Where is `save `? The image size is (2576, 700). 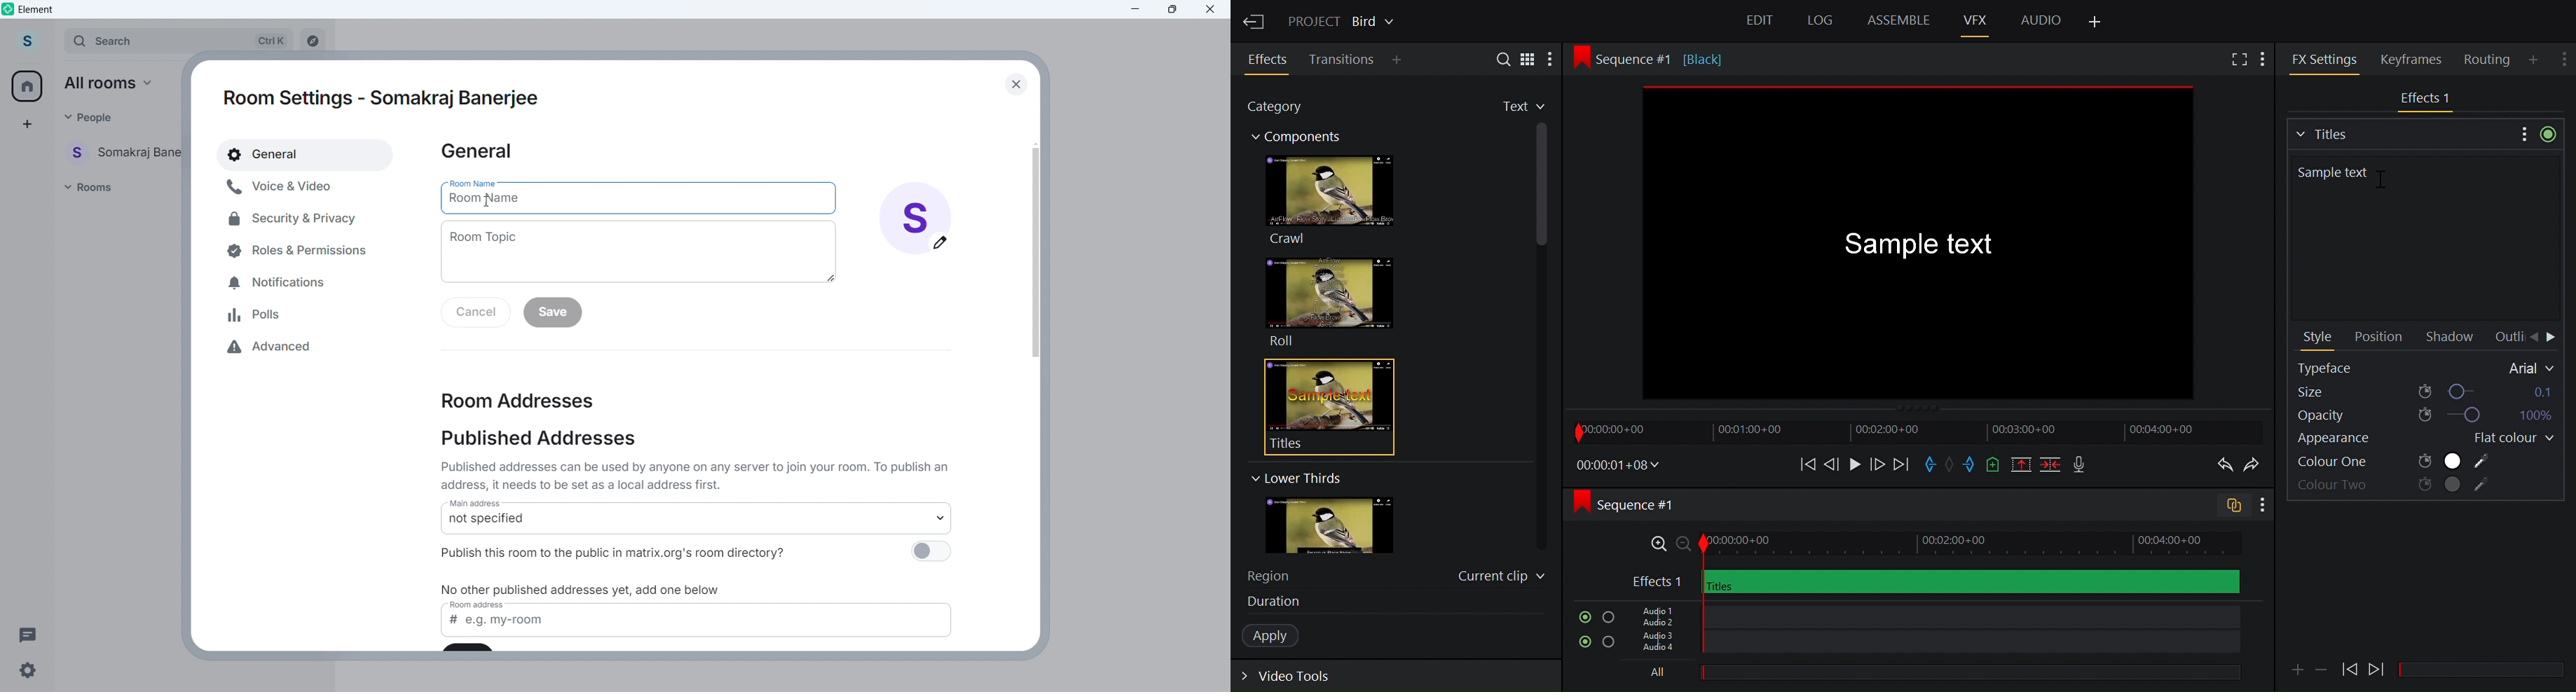
save  is located at coordinates (553, 312).